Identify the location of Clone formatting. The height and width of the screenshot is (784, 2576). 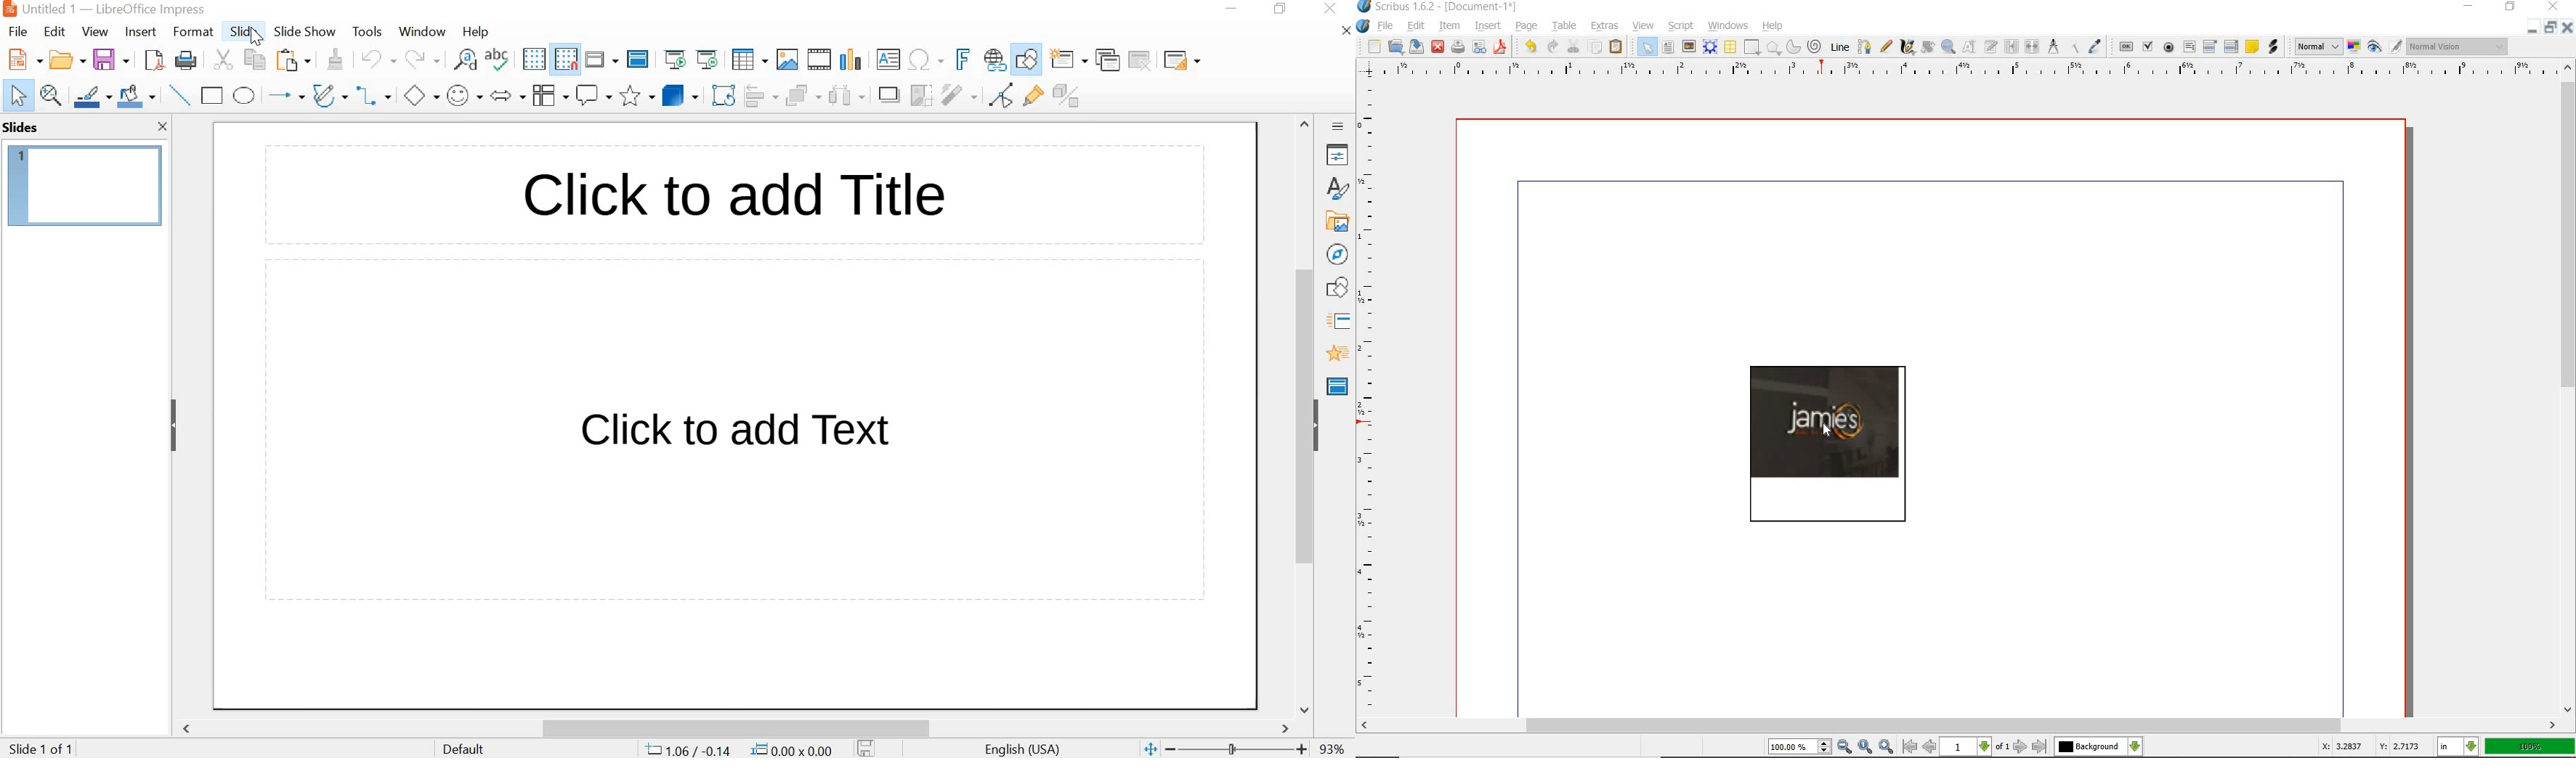
(334, 59).